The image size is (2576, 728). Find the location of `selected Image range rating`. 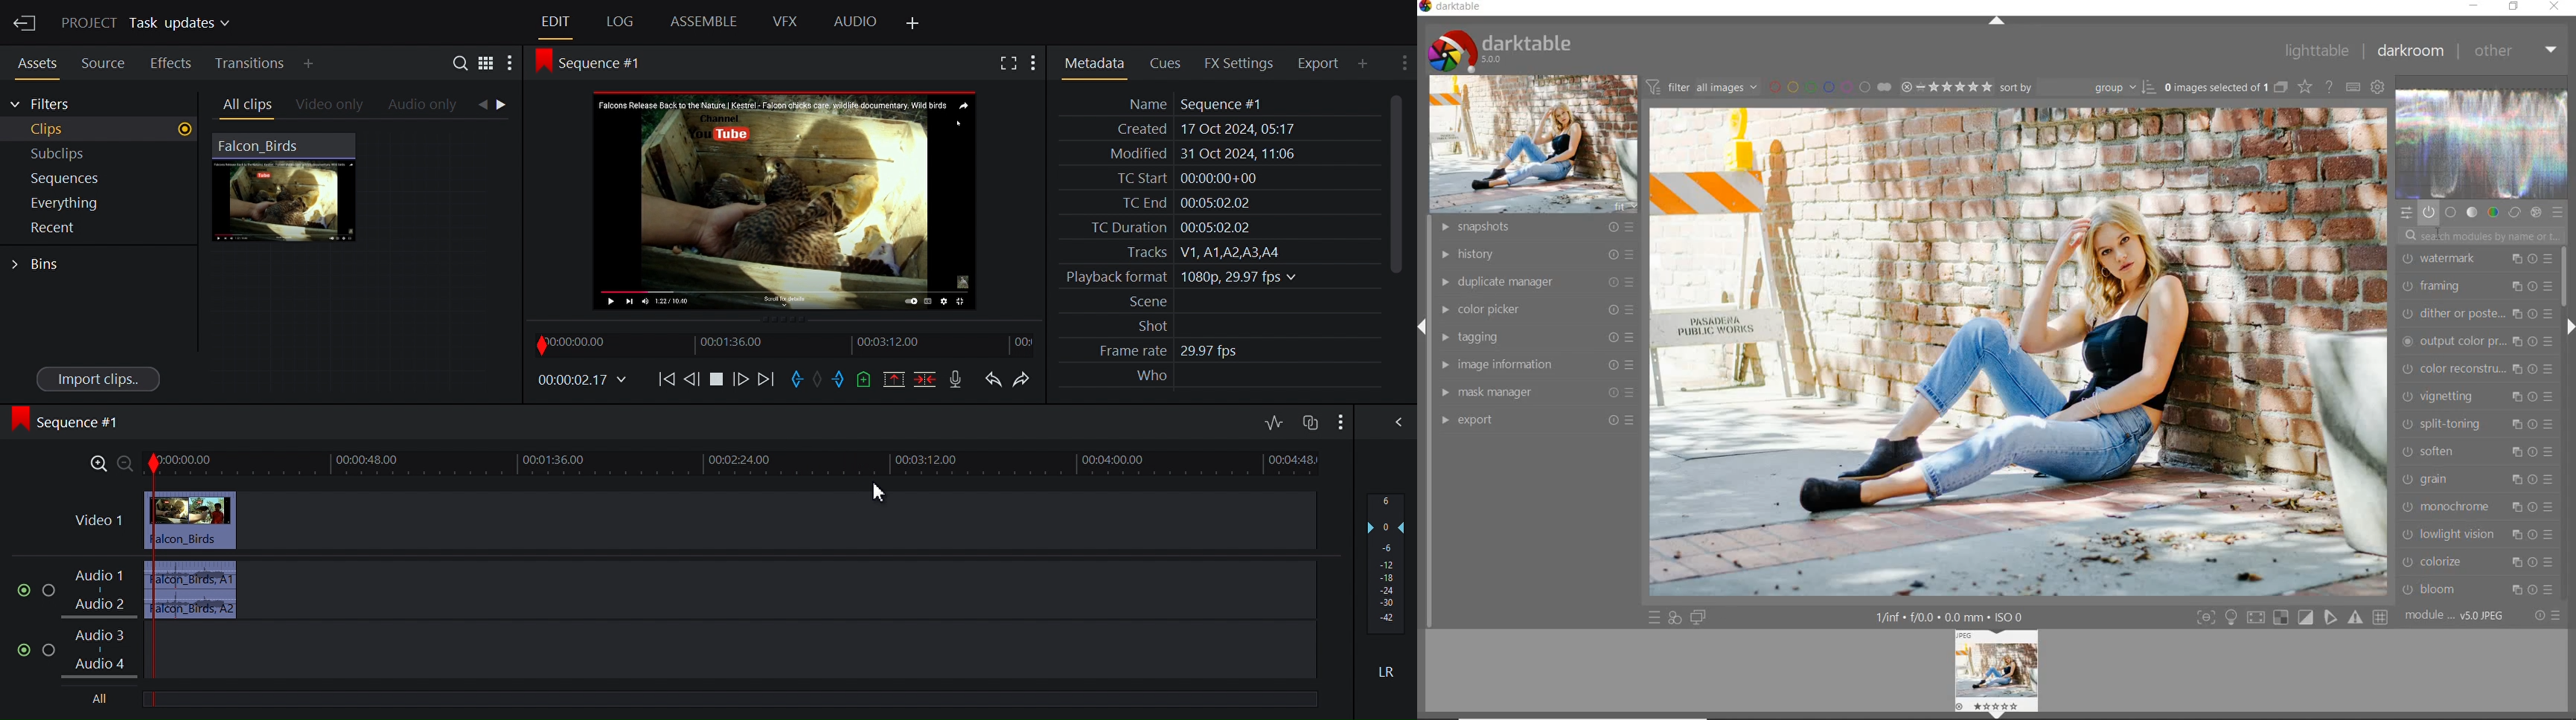

selected Image range rating is located at coordinates (1946, 88).